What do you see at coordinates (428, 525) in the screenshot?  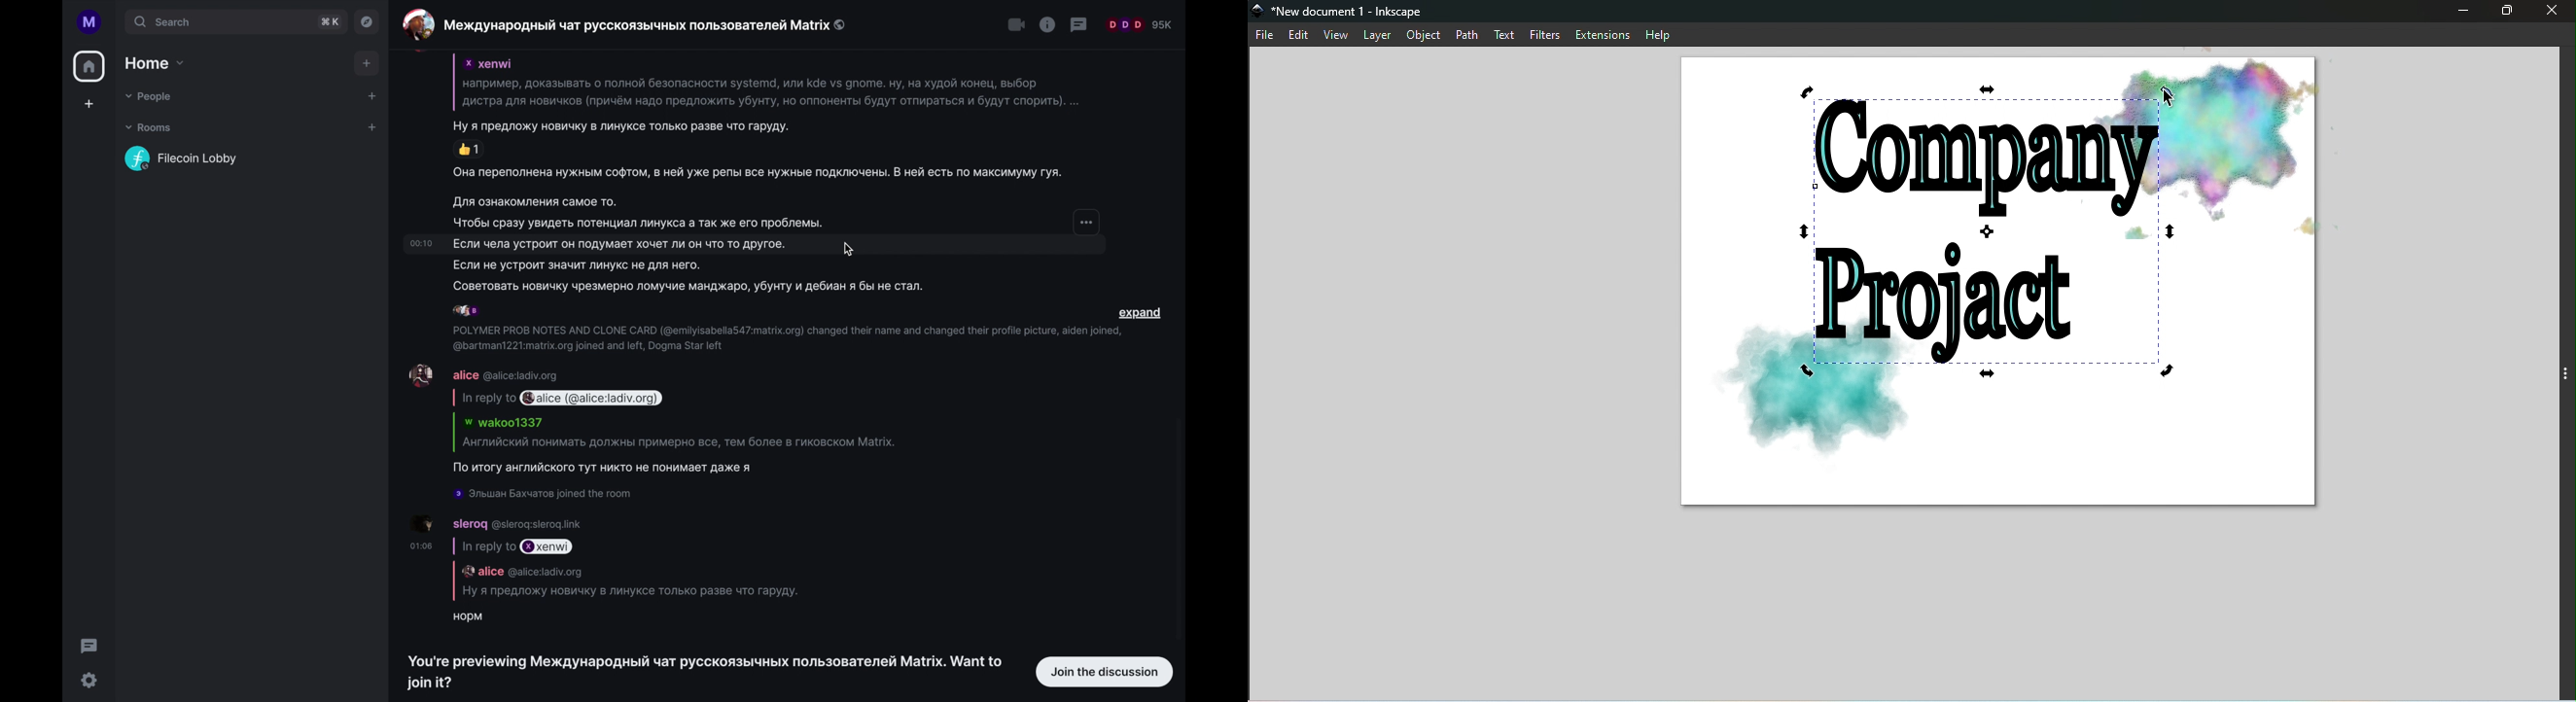 I see `sleroq display picture` at bounding box center [428, 525].